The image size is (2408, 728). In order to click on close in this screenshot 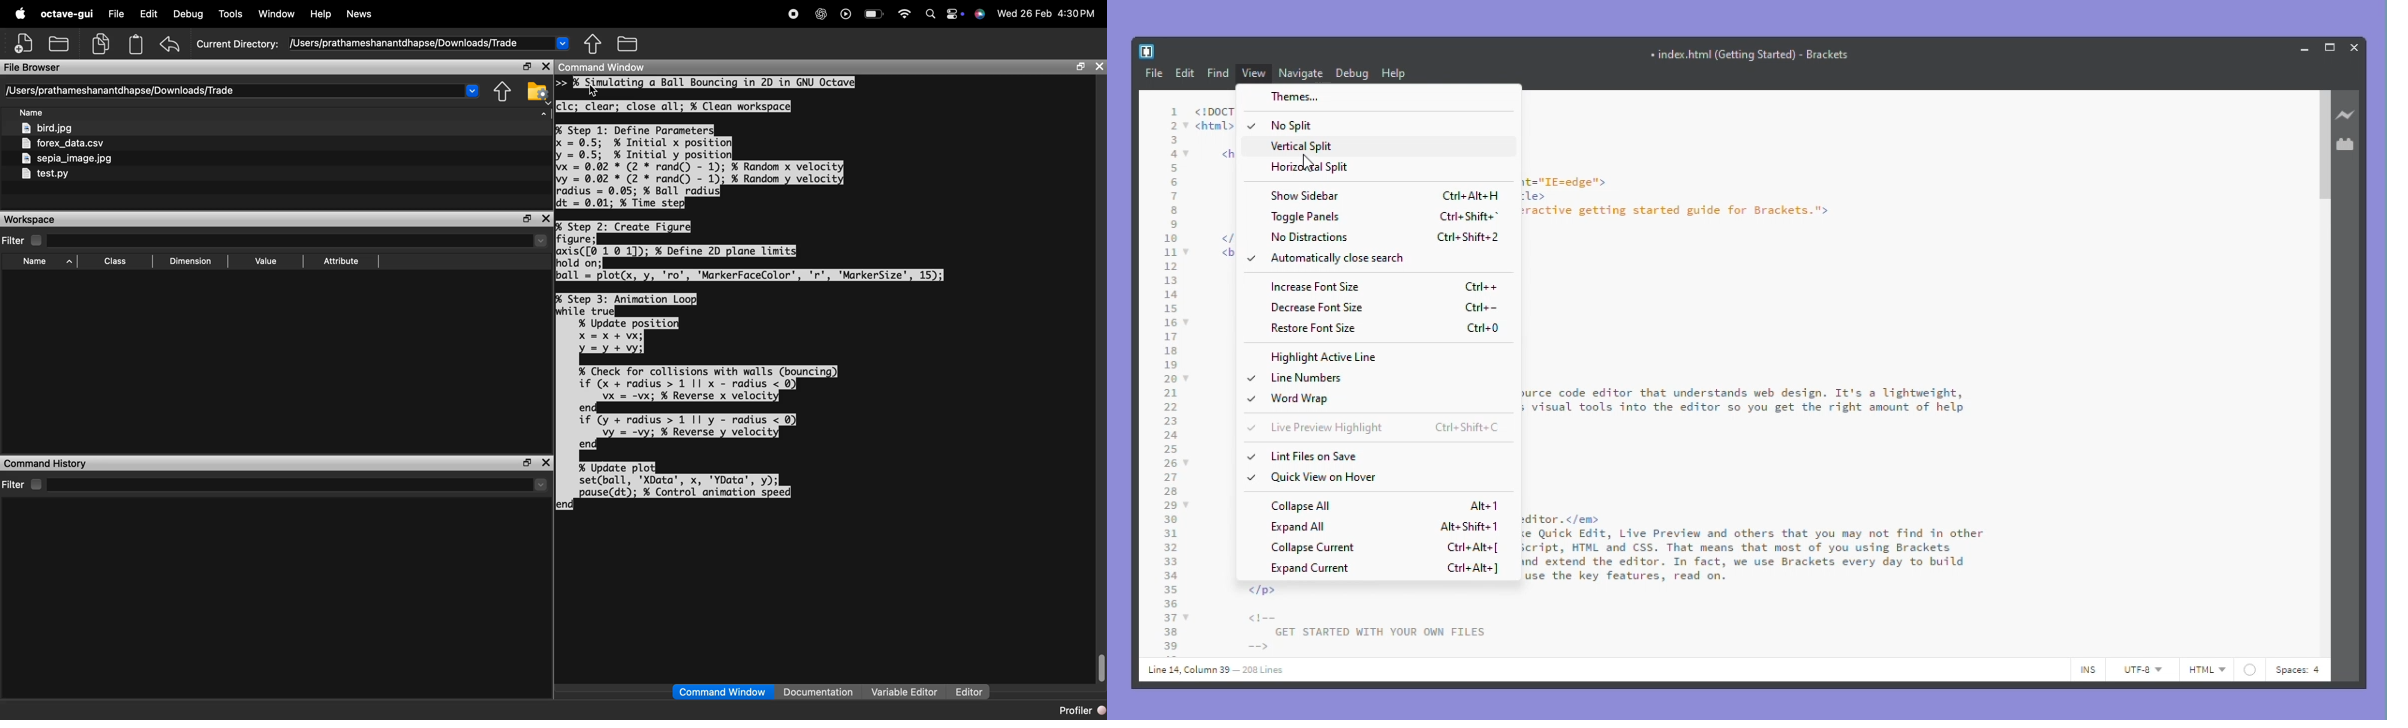, I will do `click(546, 66)`.